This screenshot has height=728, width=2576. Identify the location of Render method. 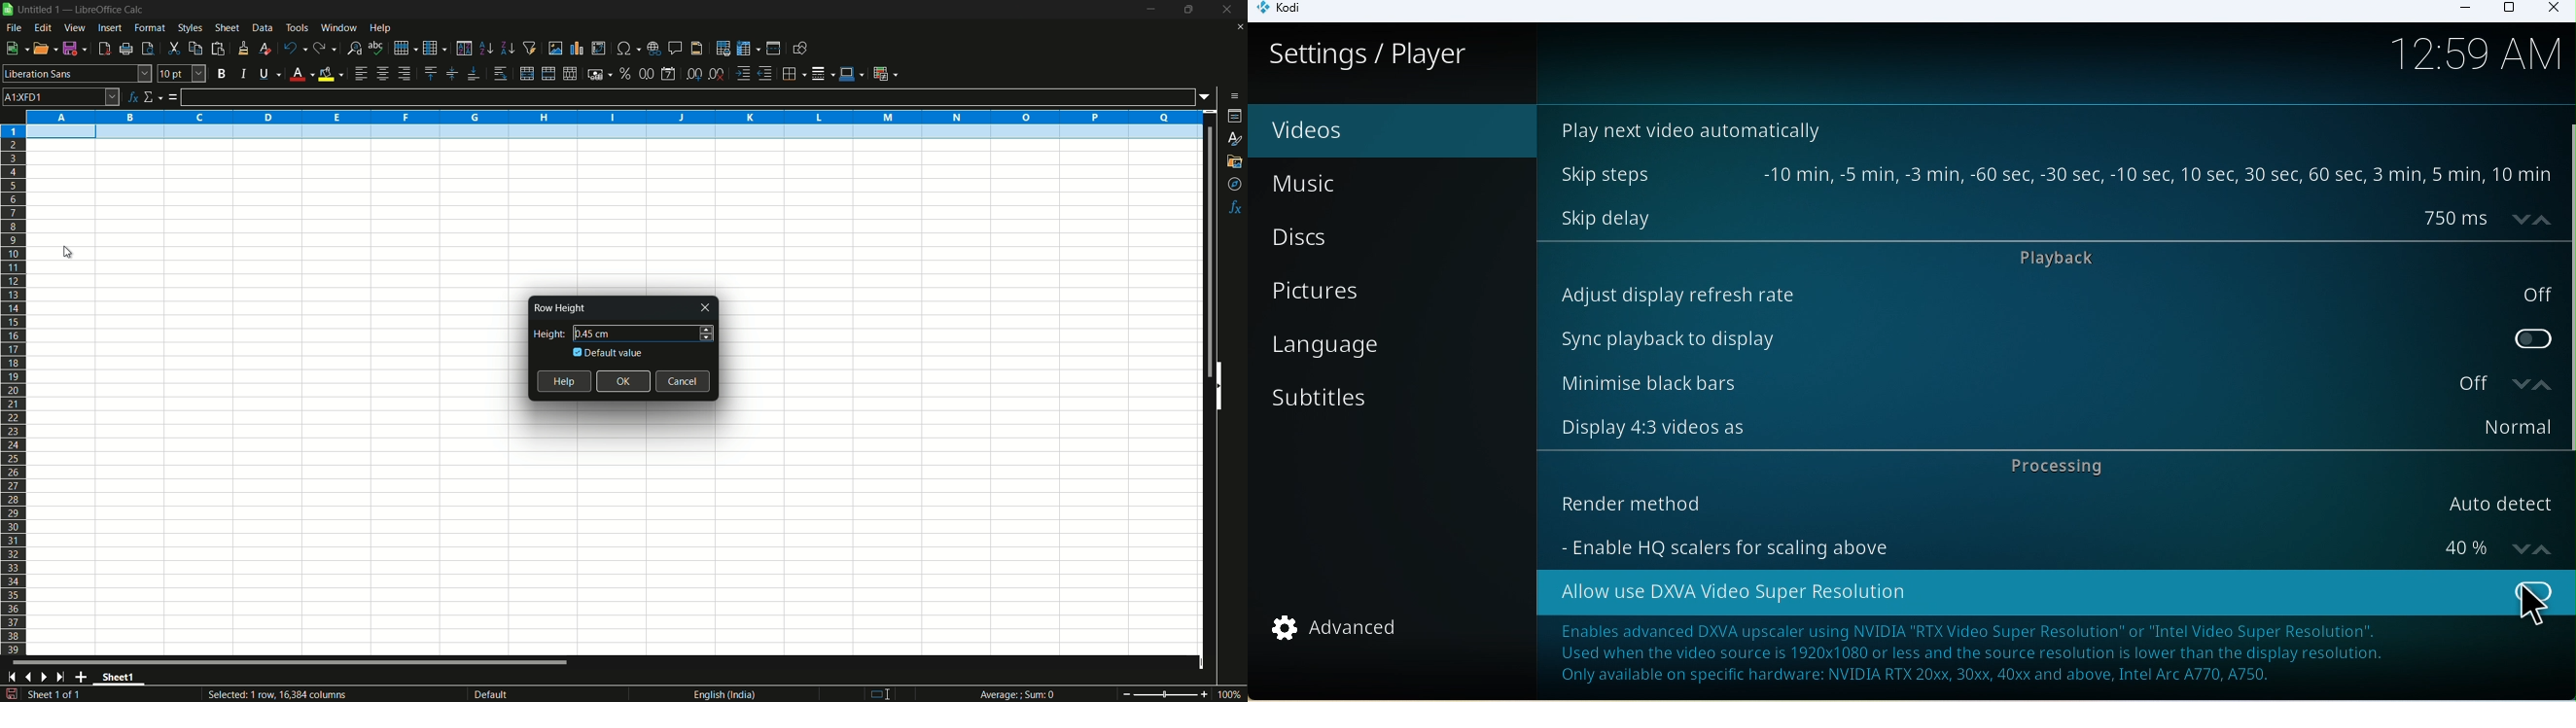
(2052, 501).